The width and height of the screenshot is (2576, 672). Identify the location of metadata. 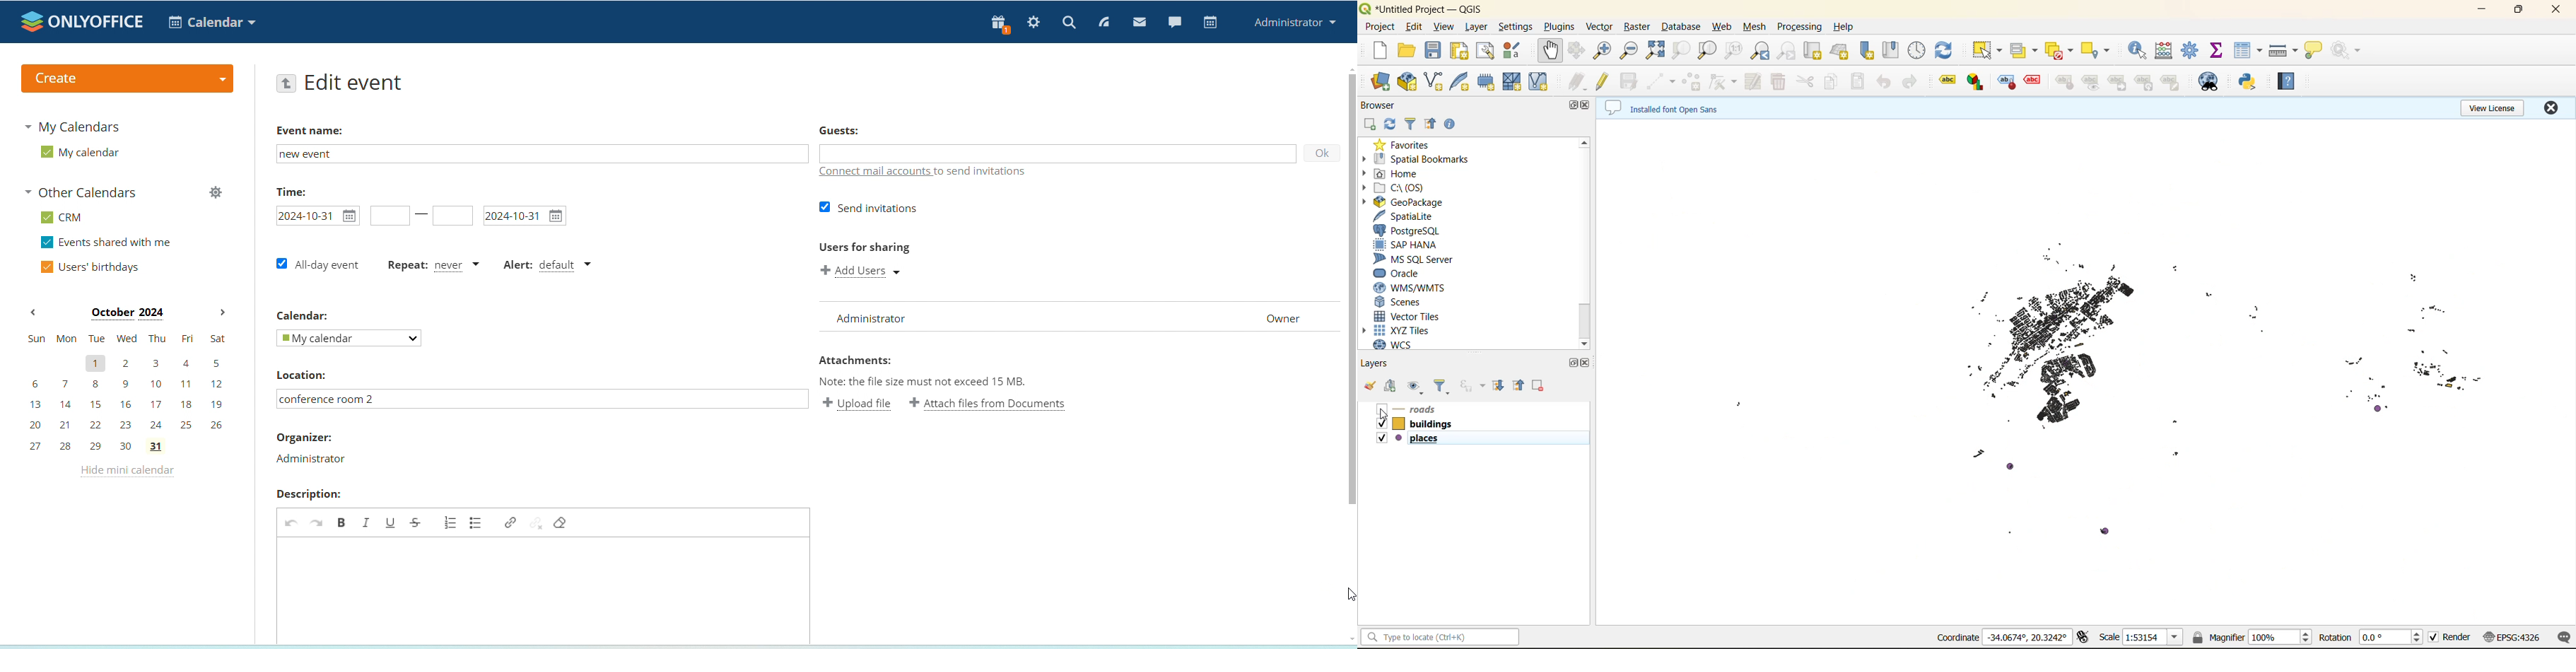
(1664, 109).